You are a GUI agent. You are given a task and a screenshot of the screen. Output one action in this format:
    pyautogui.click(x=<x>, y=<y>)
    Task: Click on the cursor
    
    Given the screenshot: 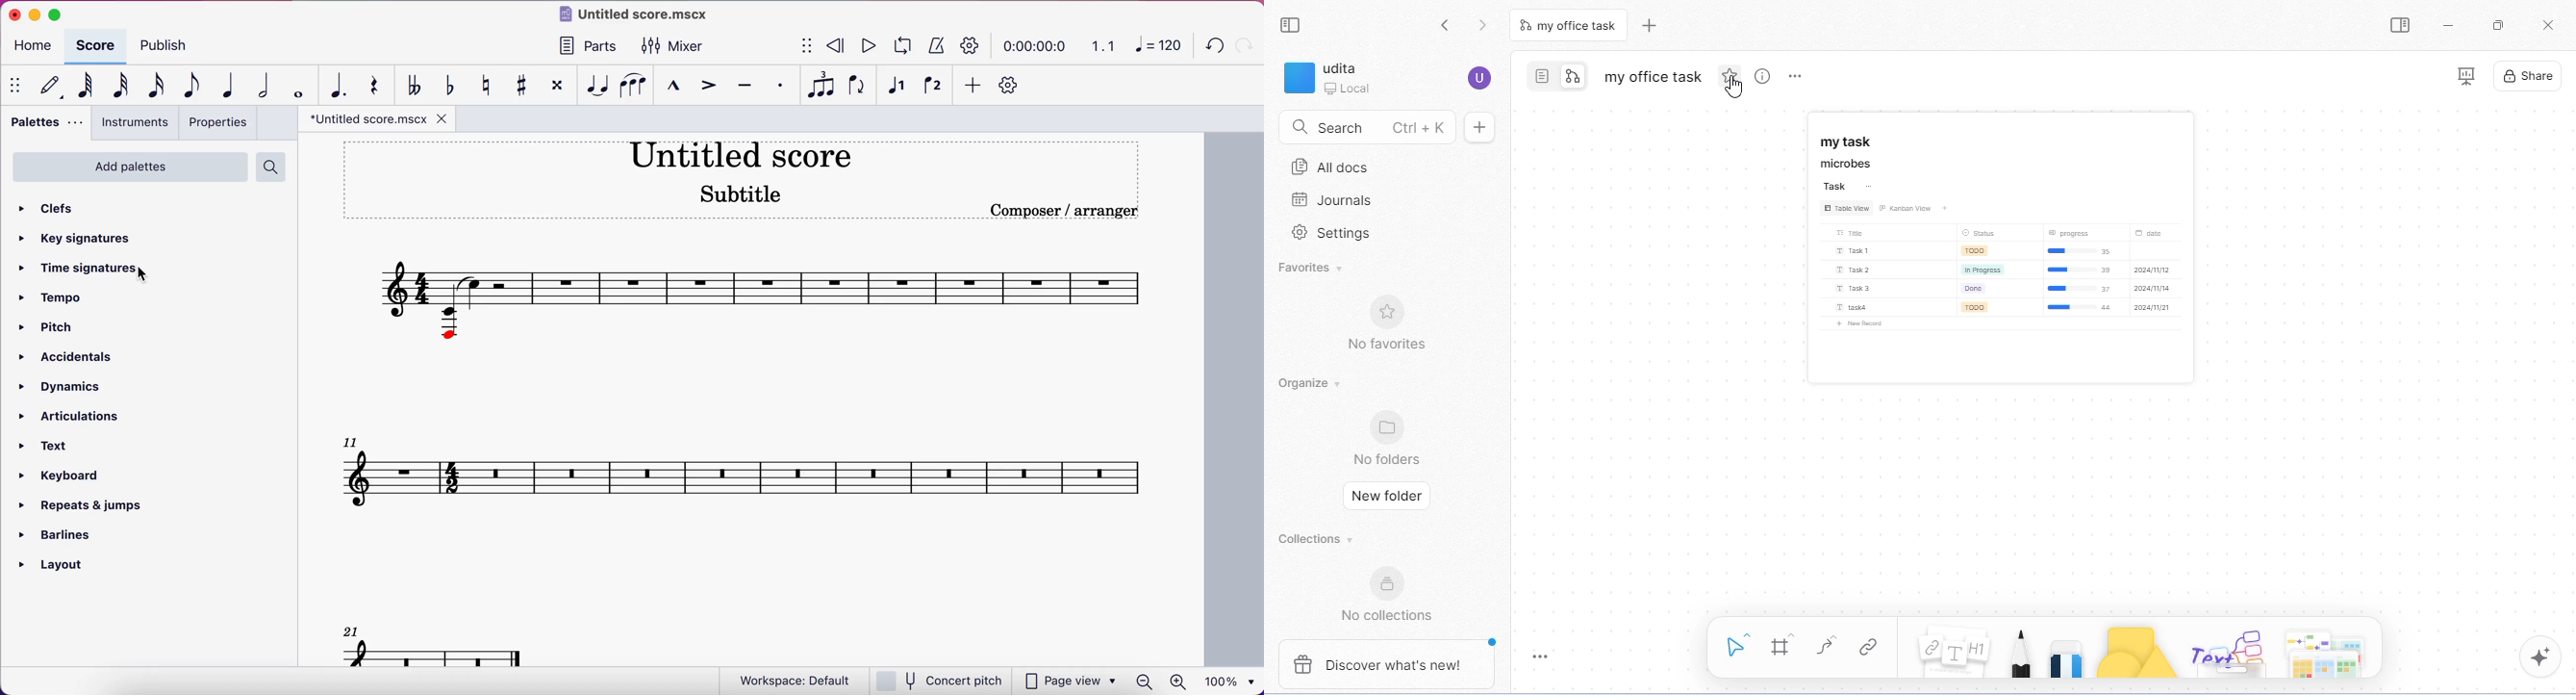 What is the action you would take?
    pyautogui.click(x=147, y=276)
    